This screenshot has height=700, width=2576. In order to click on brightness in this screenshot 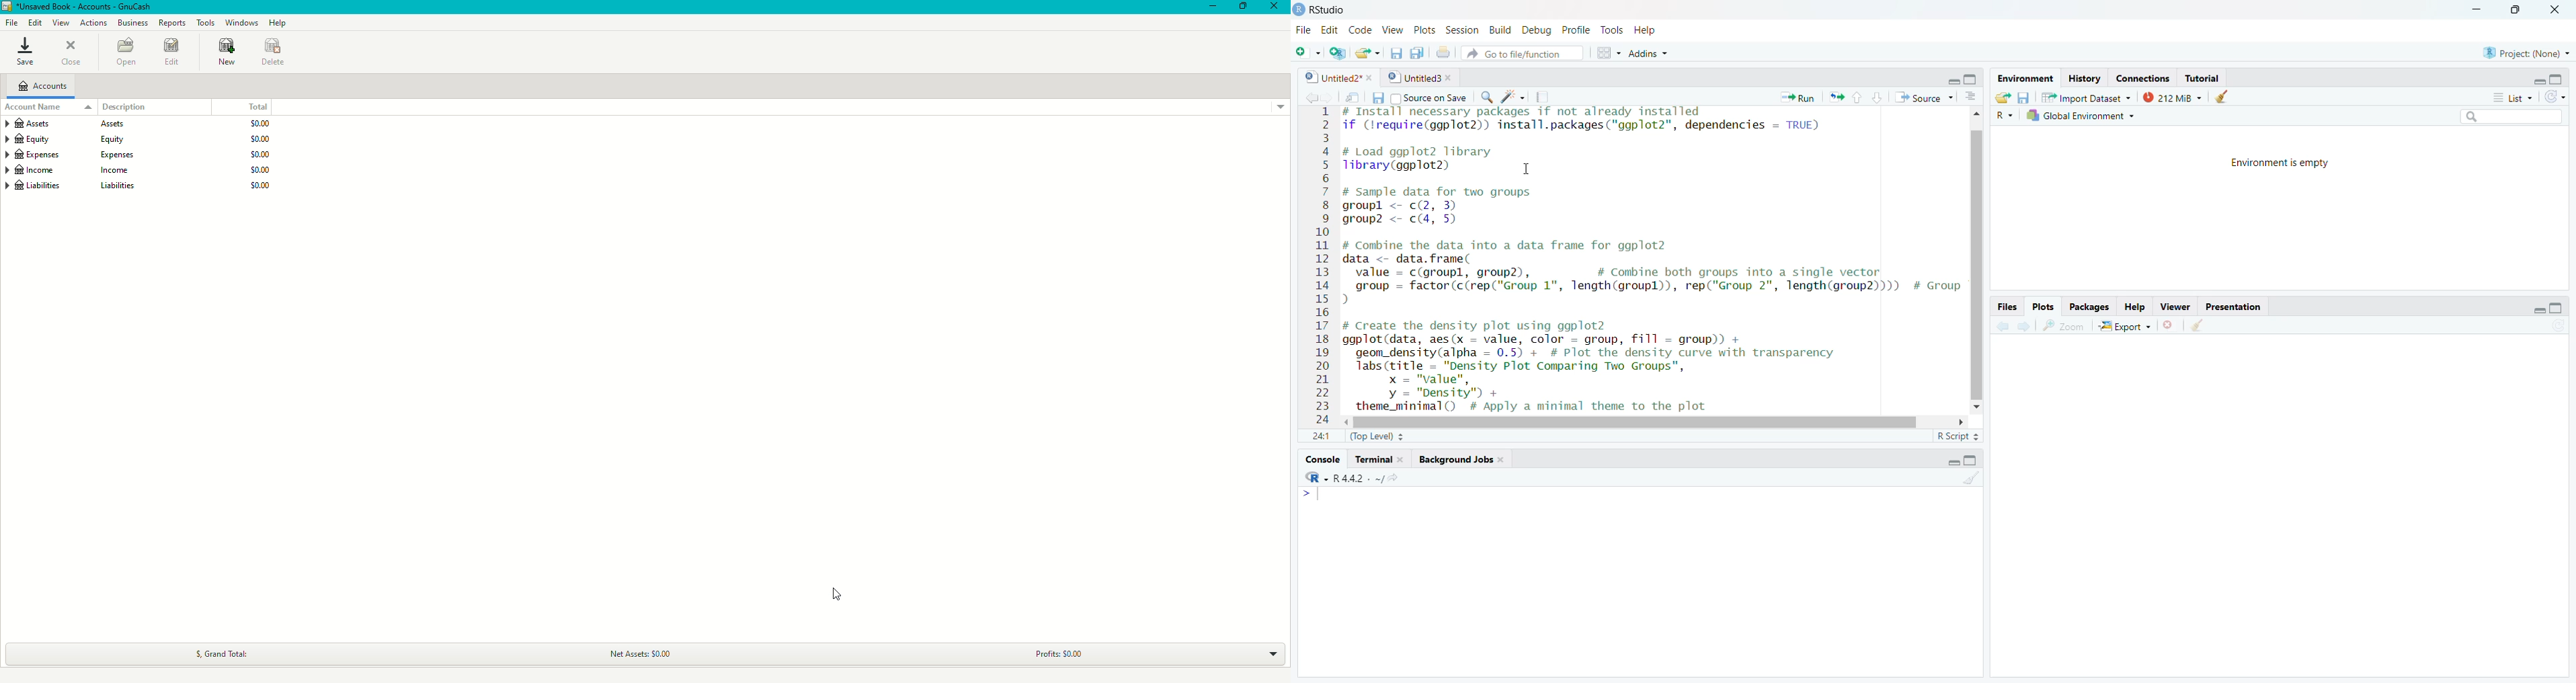, I will do `click(1514, 95)`.